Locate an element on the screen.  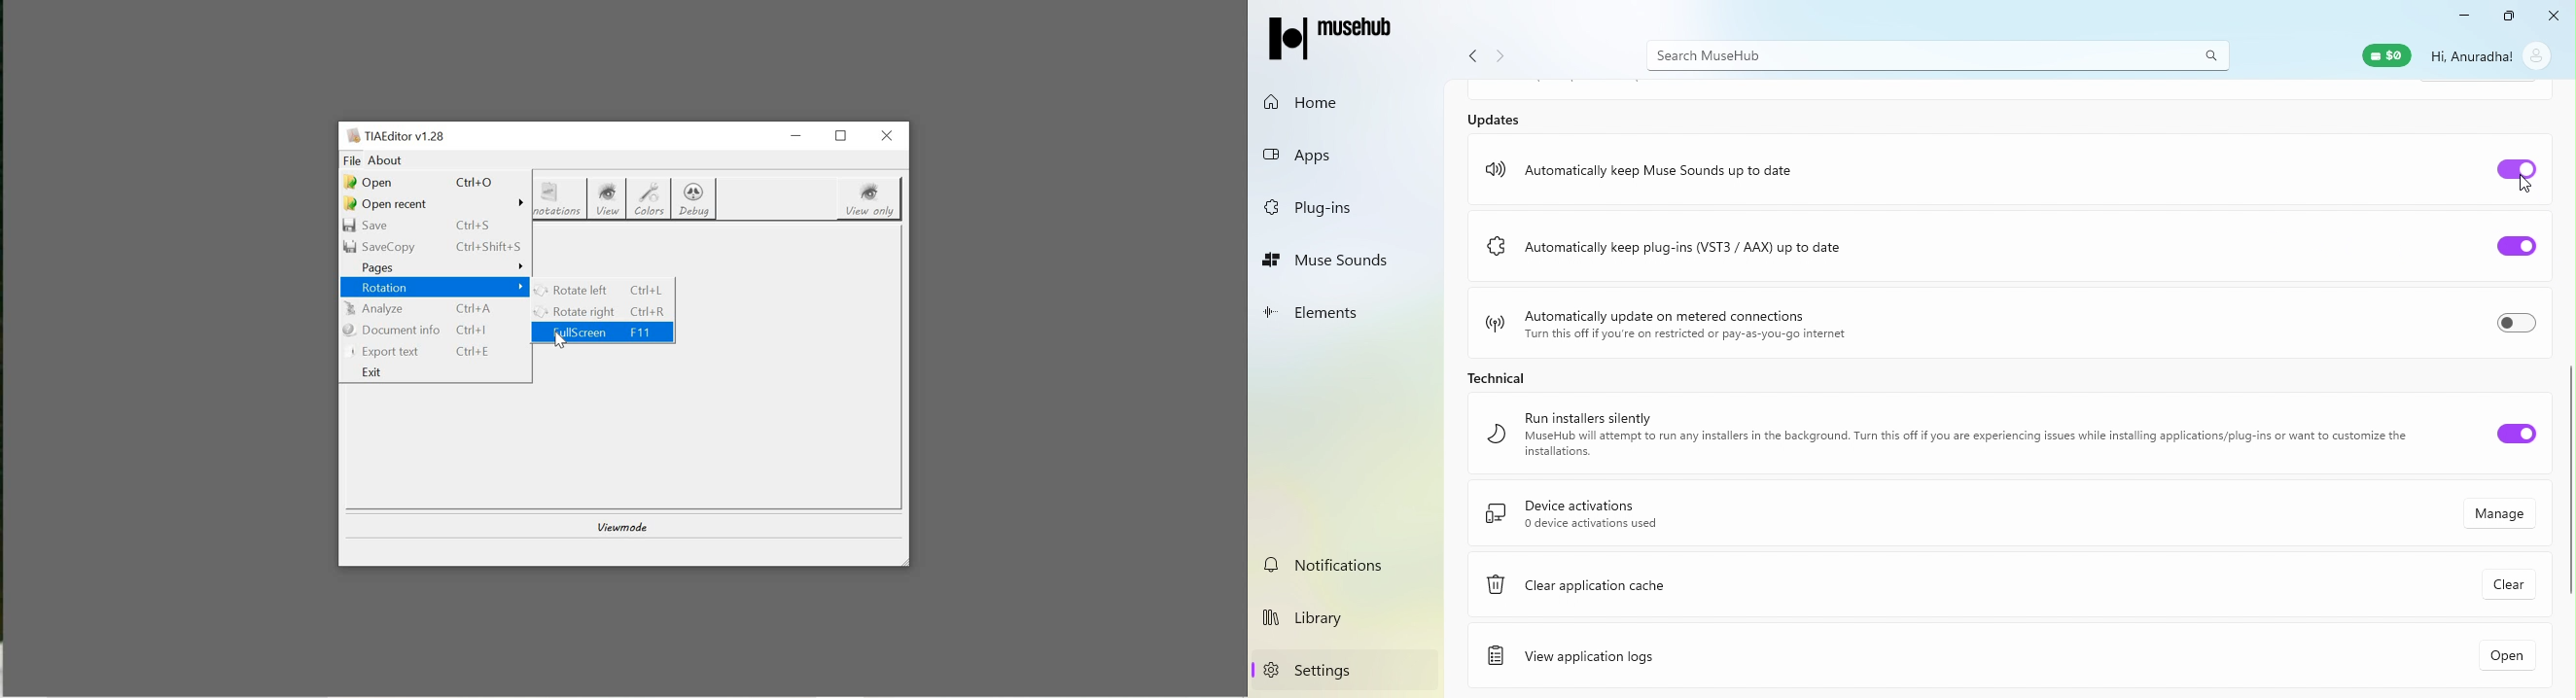
Scroll bar is located at coordinates (2568, 482).